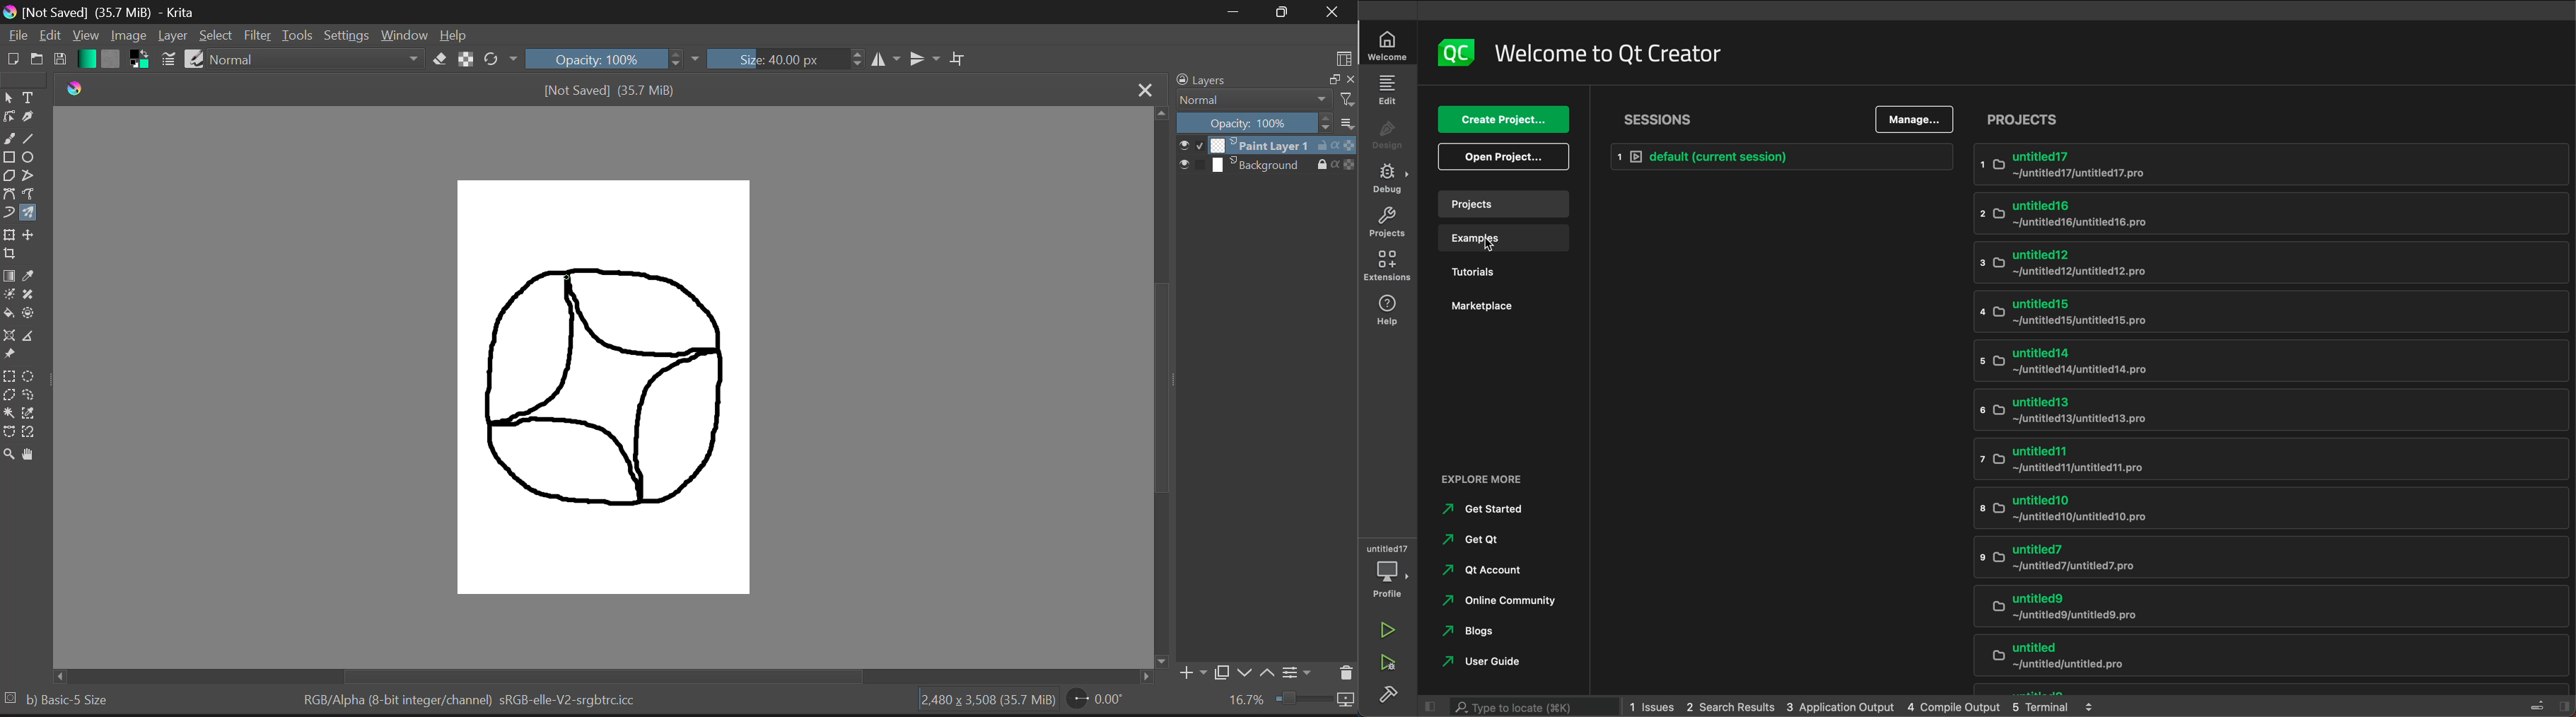 The height and width of the screenshot is (728, 2576). What do you see at coordinates (1141, 678) in the screenshot?
I see `` at bounding box center [1141, 678].